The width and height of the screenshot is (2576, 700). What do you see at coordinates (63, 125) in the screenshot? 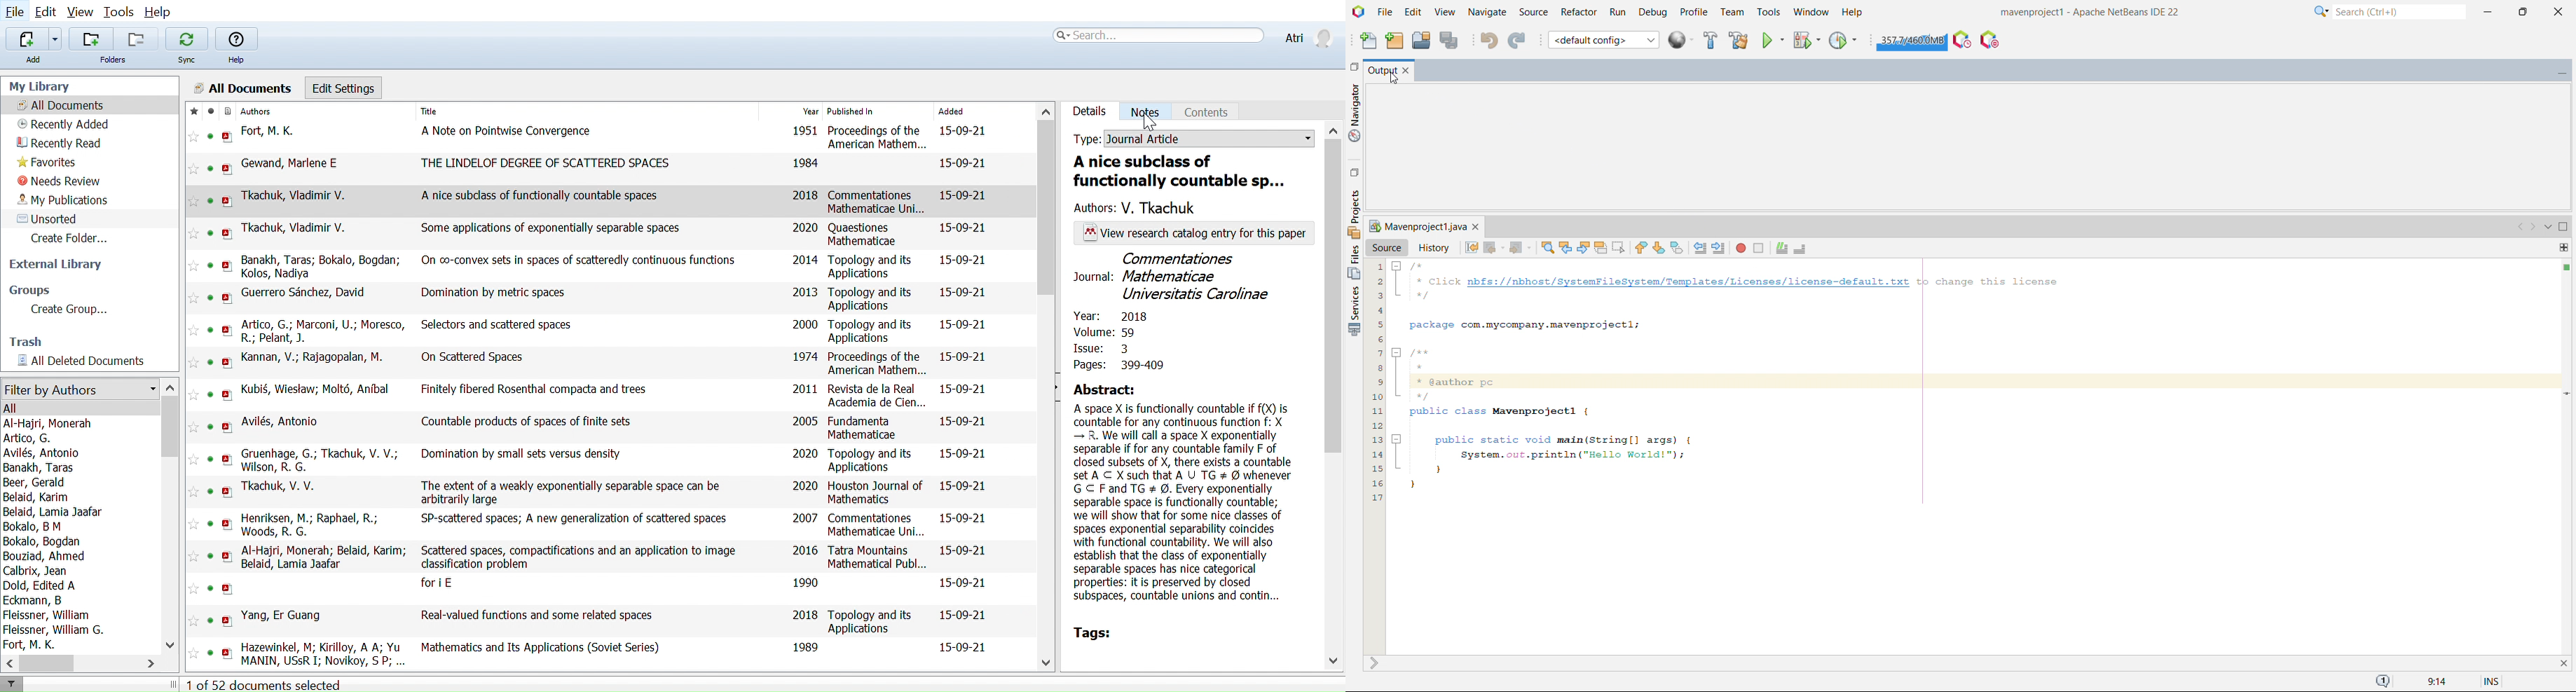
I see `Recently added` at bounding box center [63, 125].